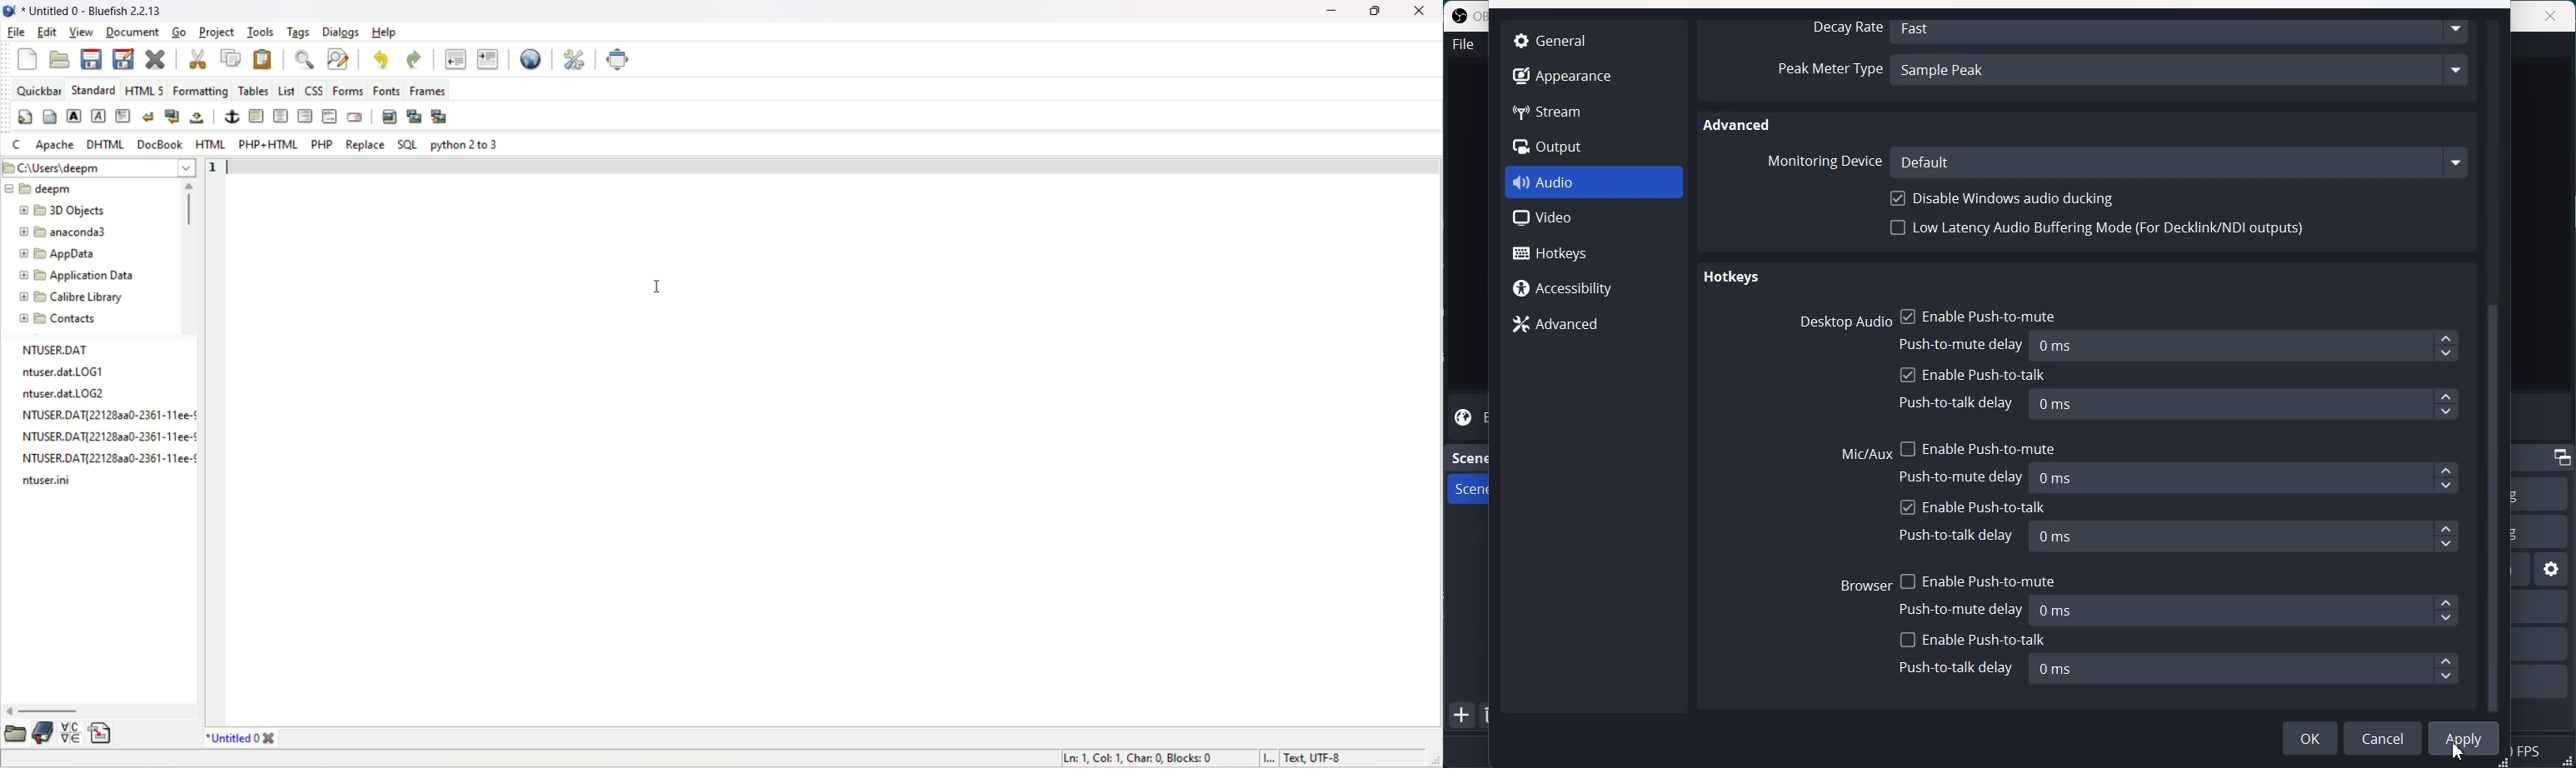  What do you see at coordinates (1318, 759) in the screenshot?
I see `character encoding` at bounding box center [1318, 759].